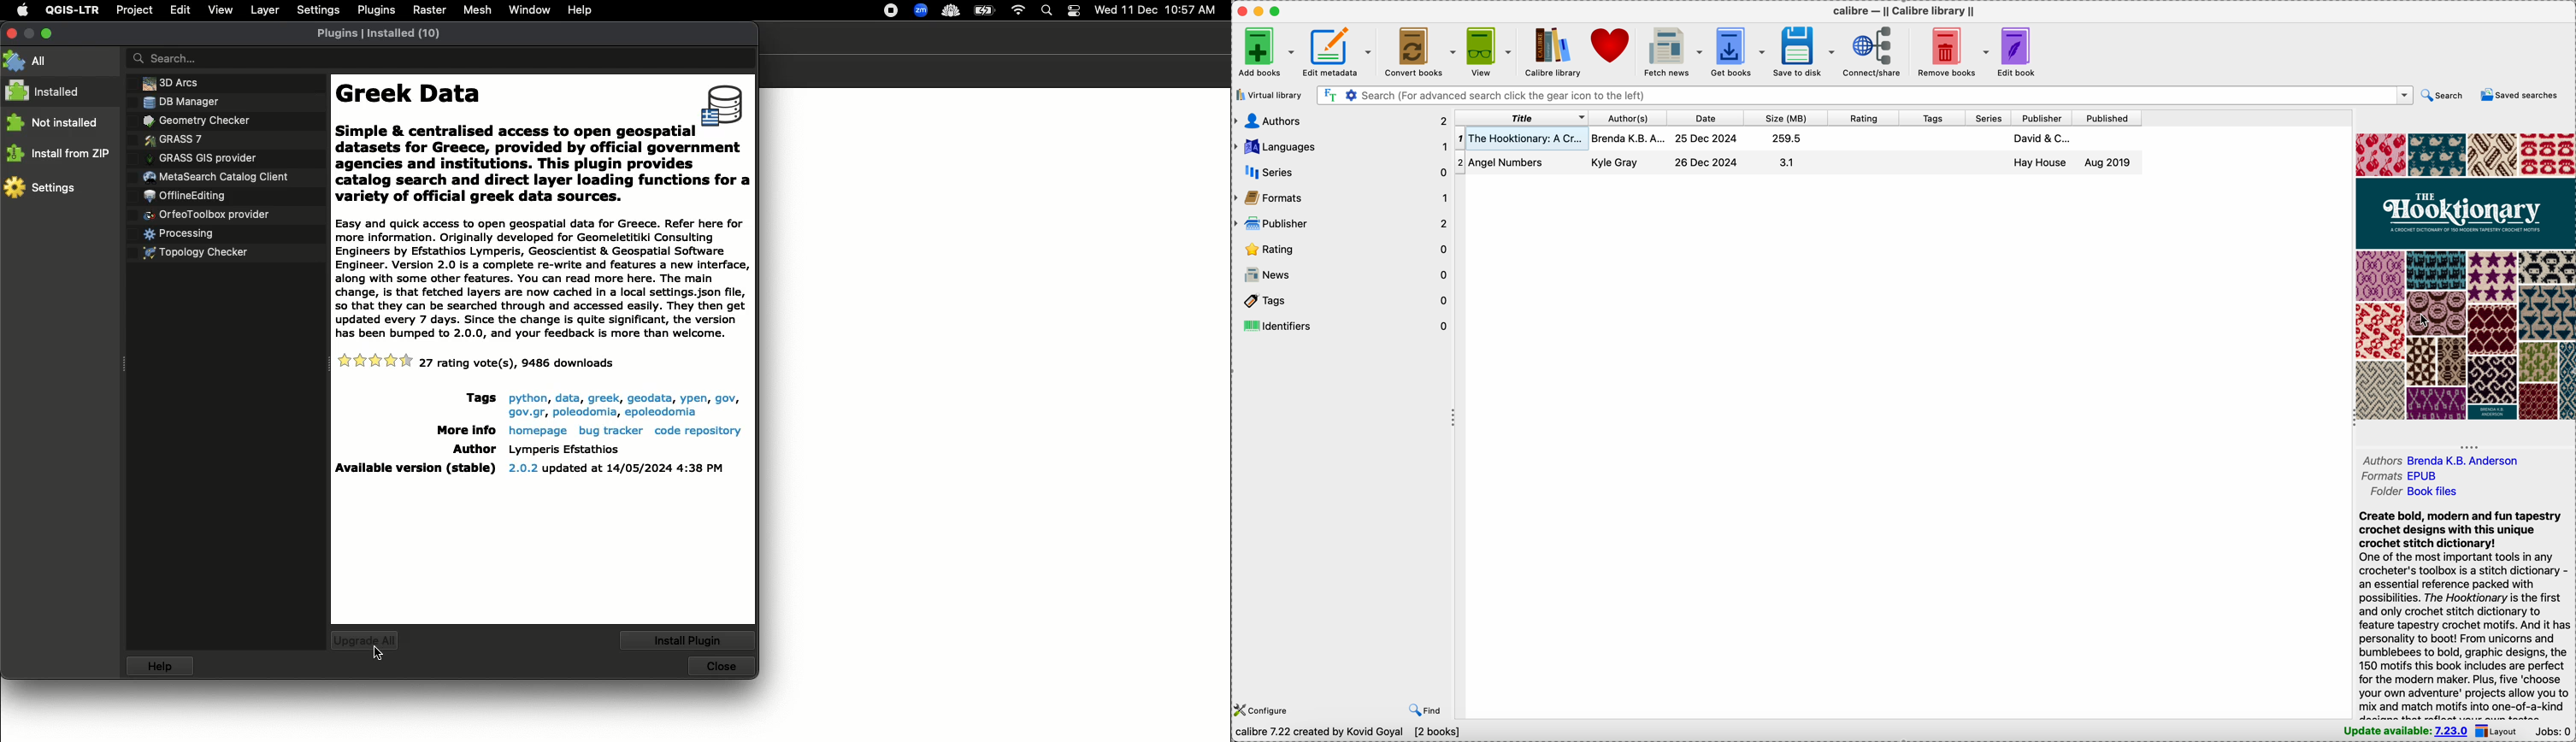  I want to click on QGIS, so click(72, 10).